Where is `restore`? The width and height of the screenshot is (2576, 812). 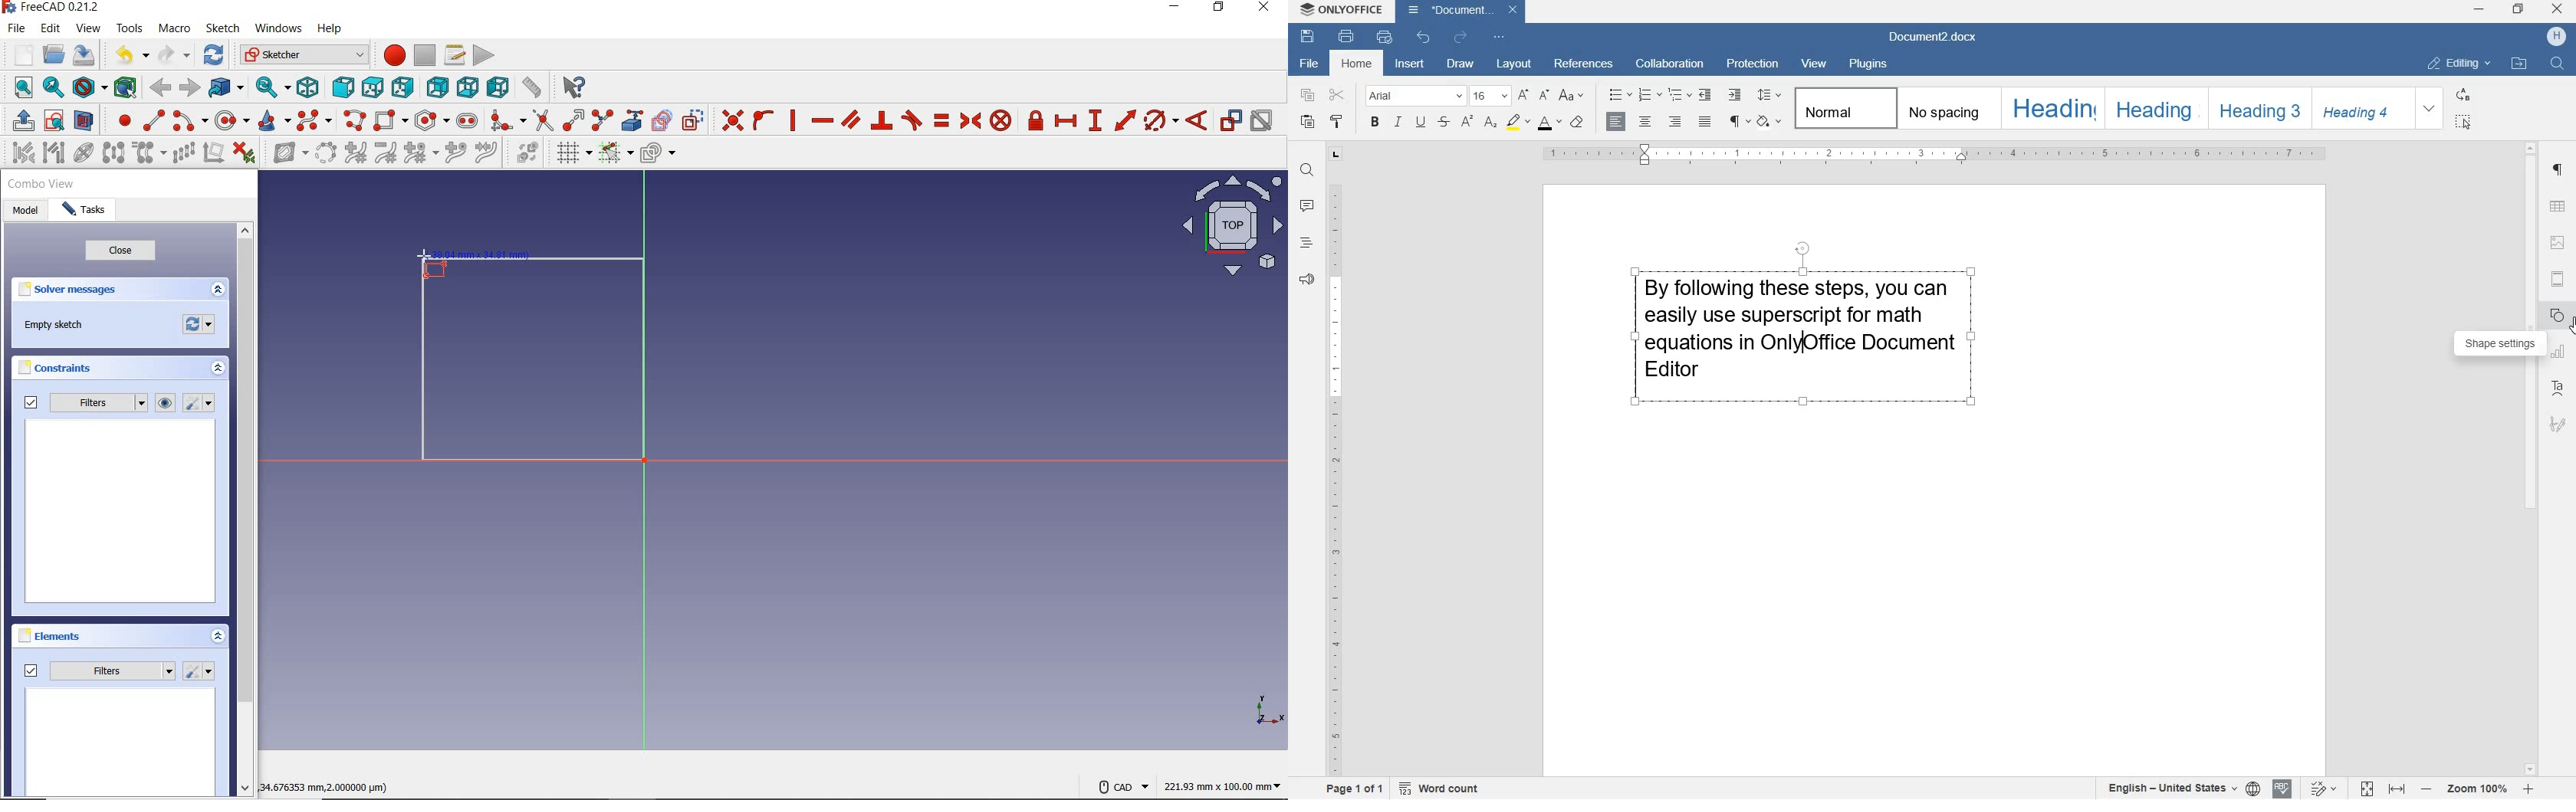 restore is located at coordinates (2518, 10).